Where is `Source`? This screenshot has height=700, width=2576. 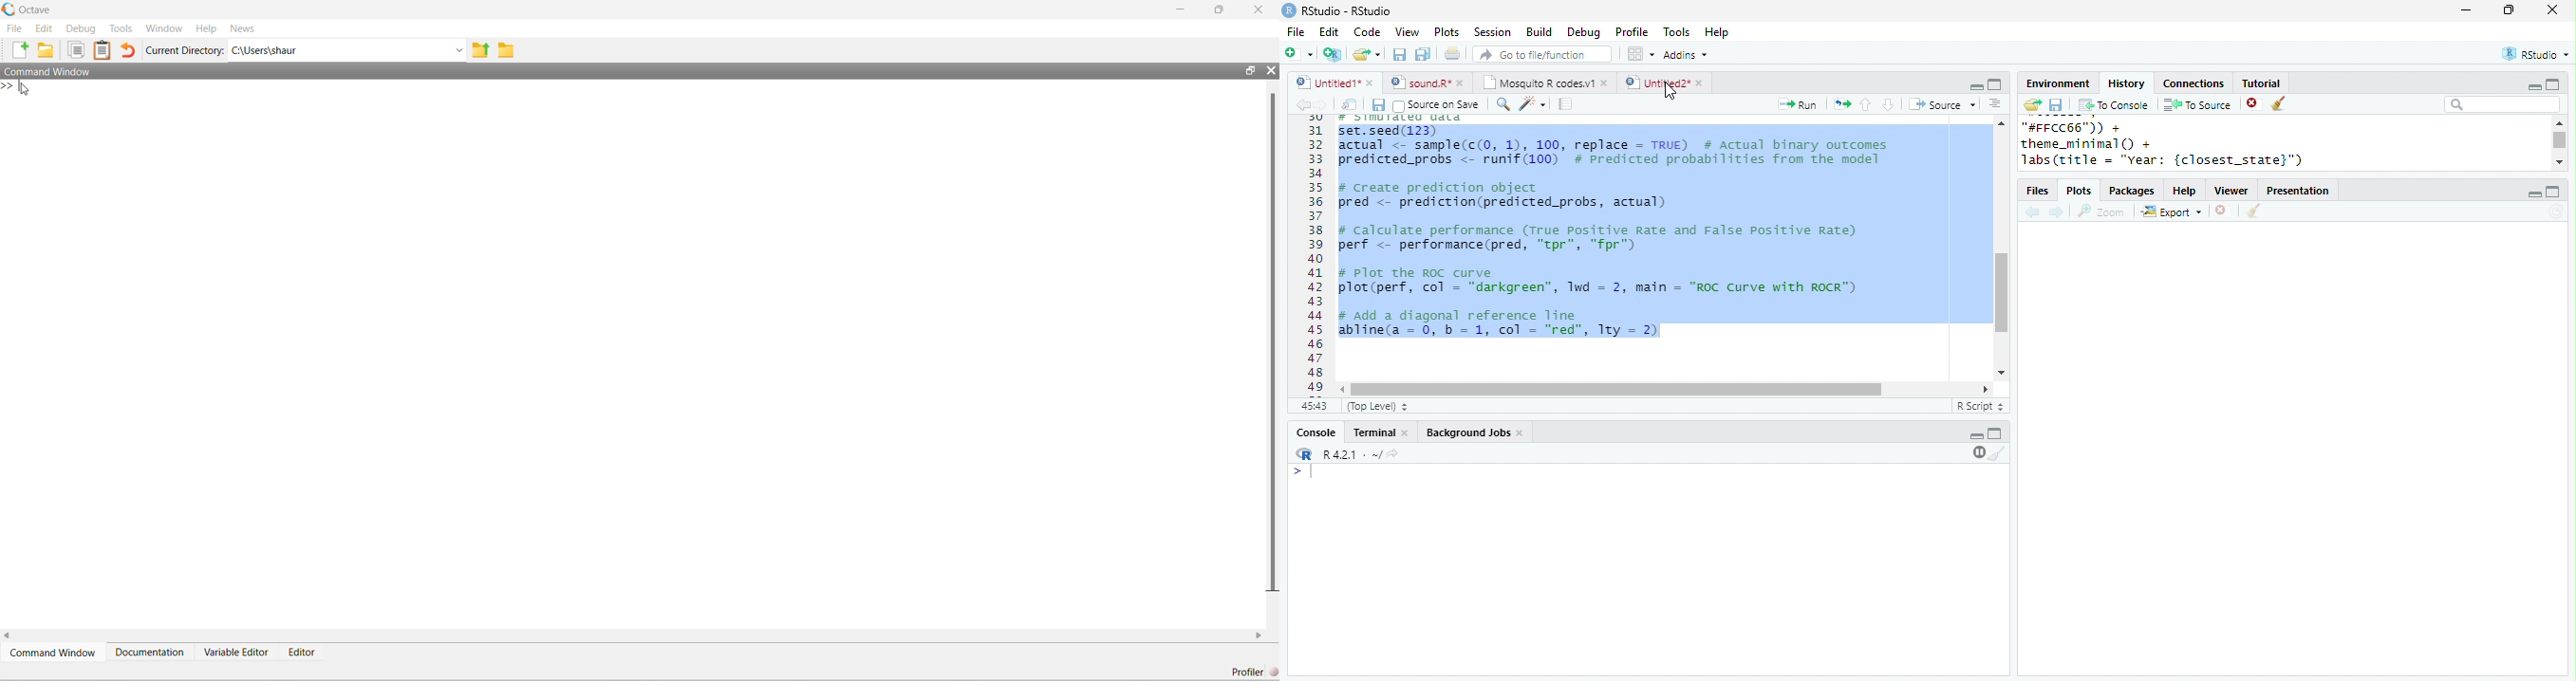 Source is located at coordinates (1944, 104).